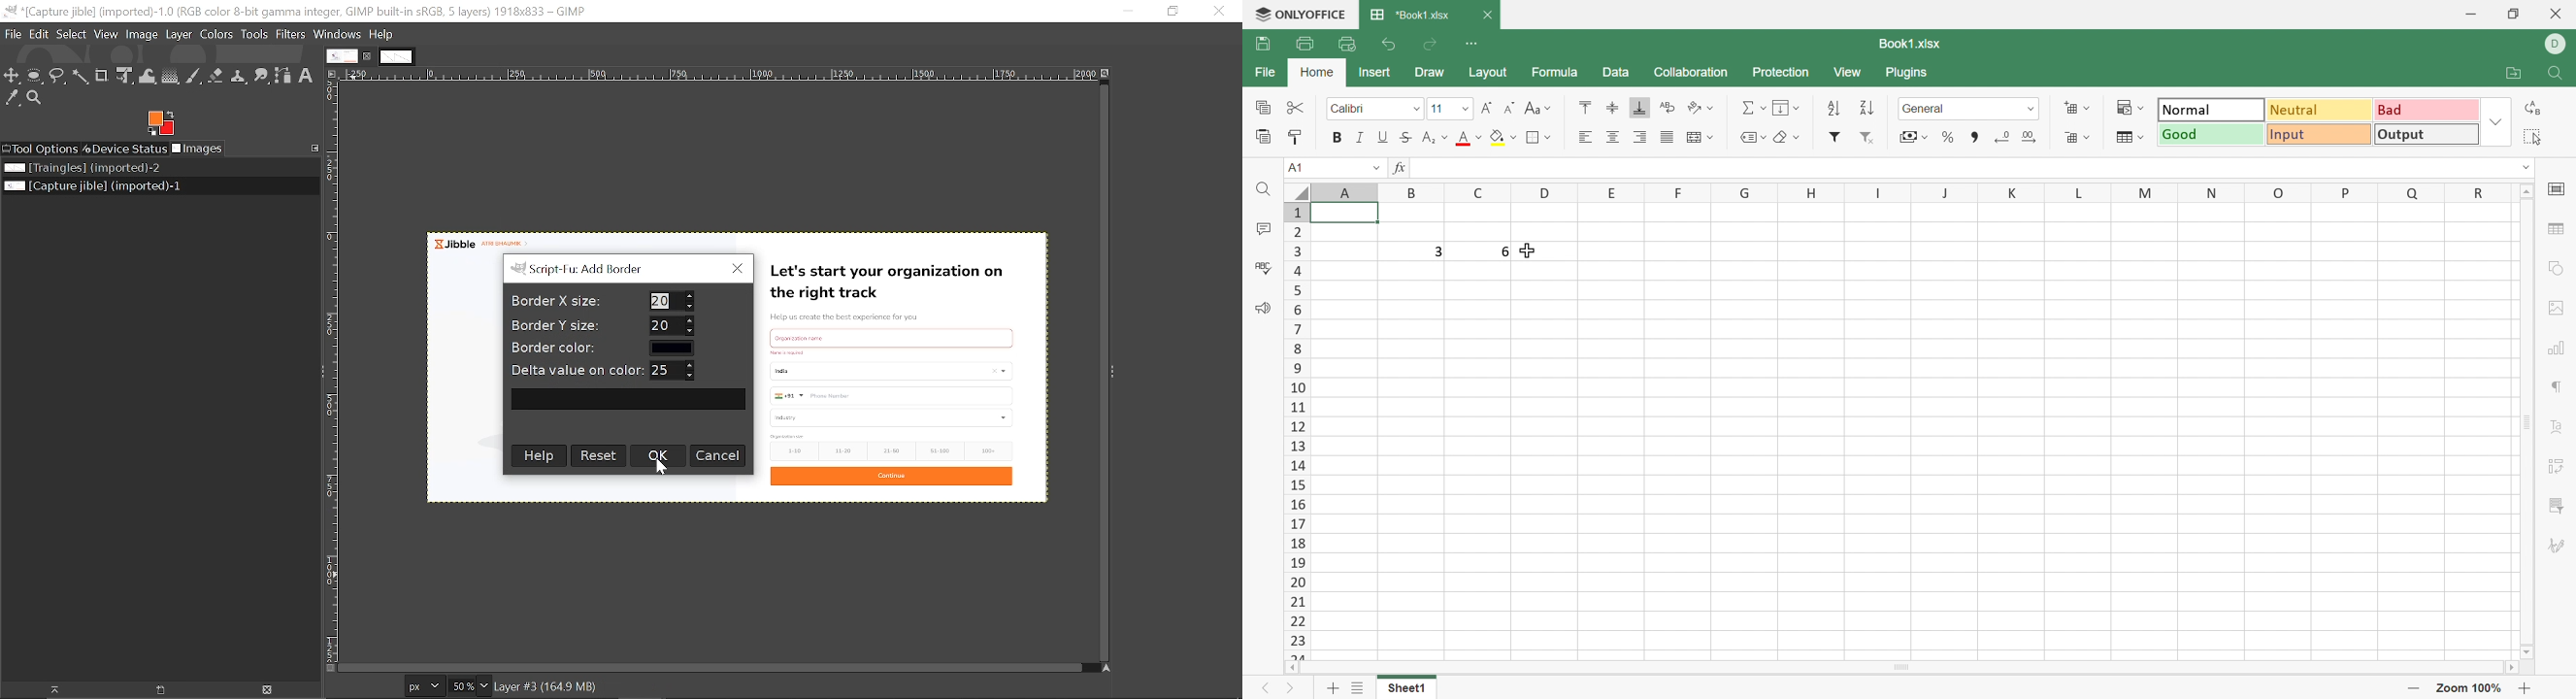 This screenshot has width=2576, height=700. Describe the element at coordinates (894, 395) in the screenshot. I see `Phone number` at that location.